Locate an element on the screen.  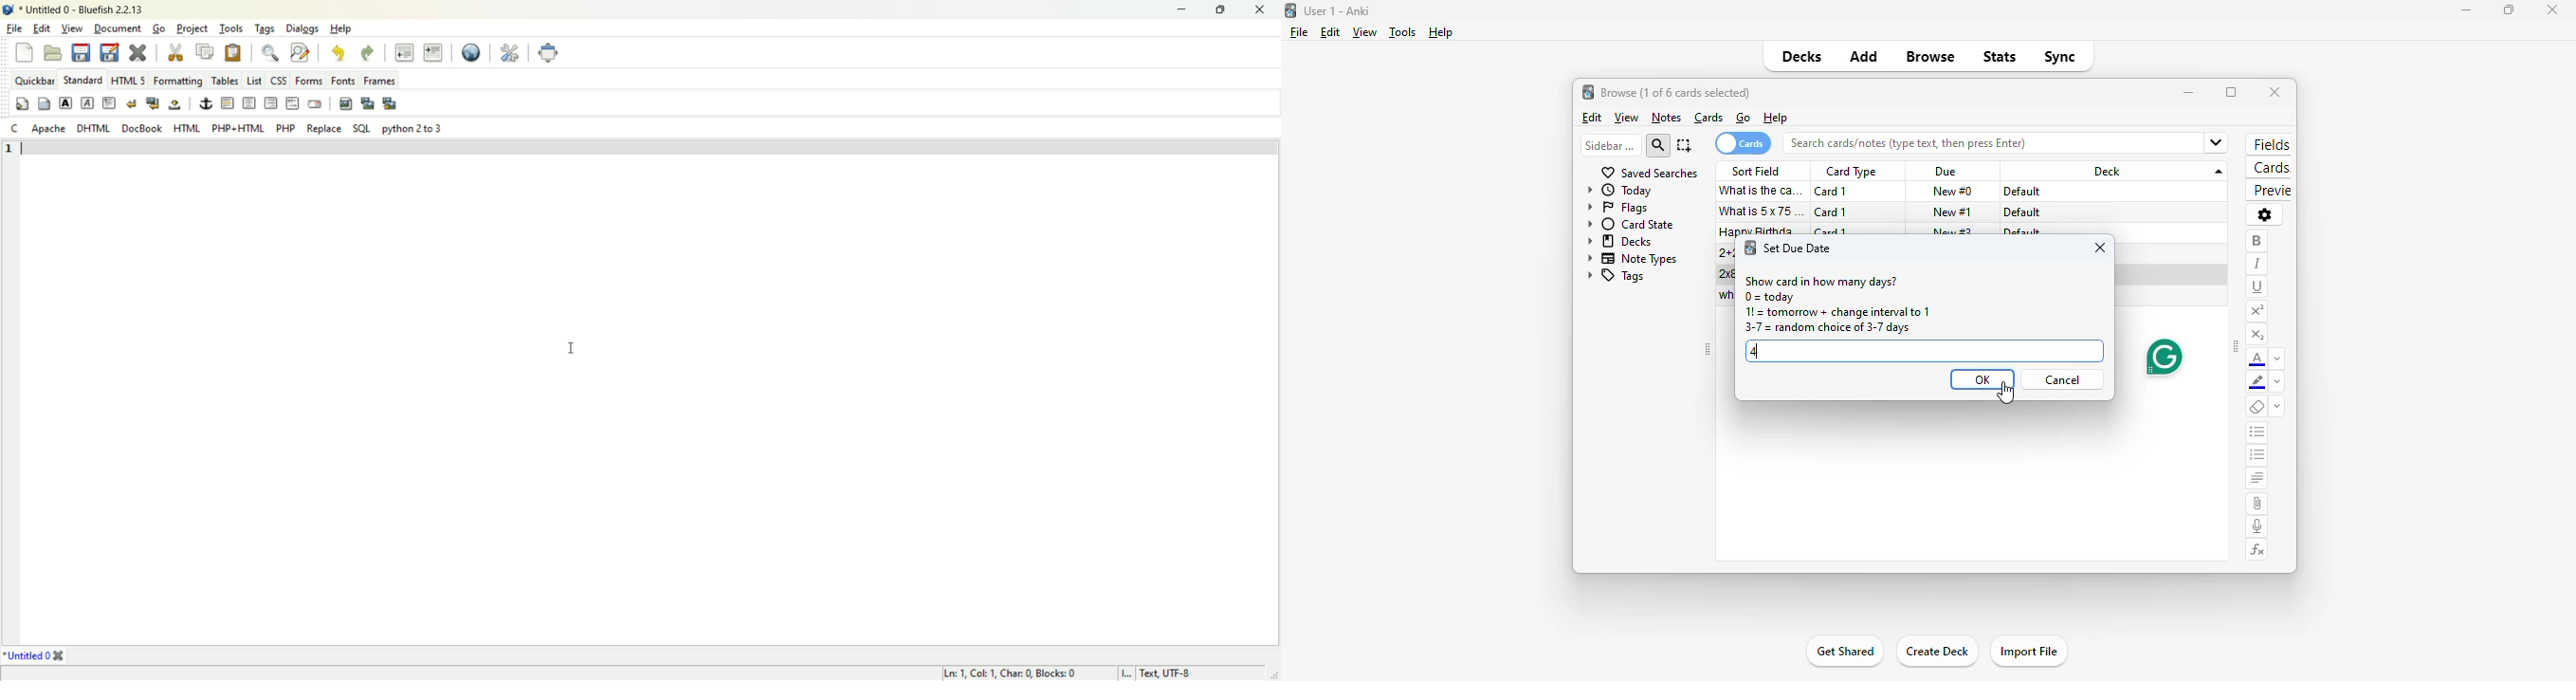
flags is located at coordinates (1617, 209).